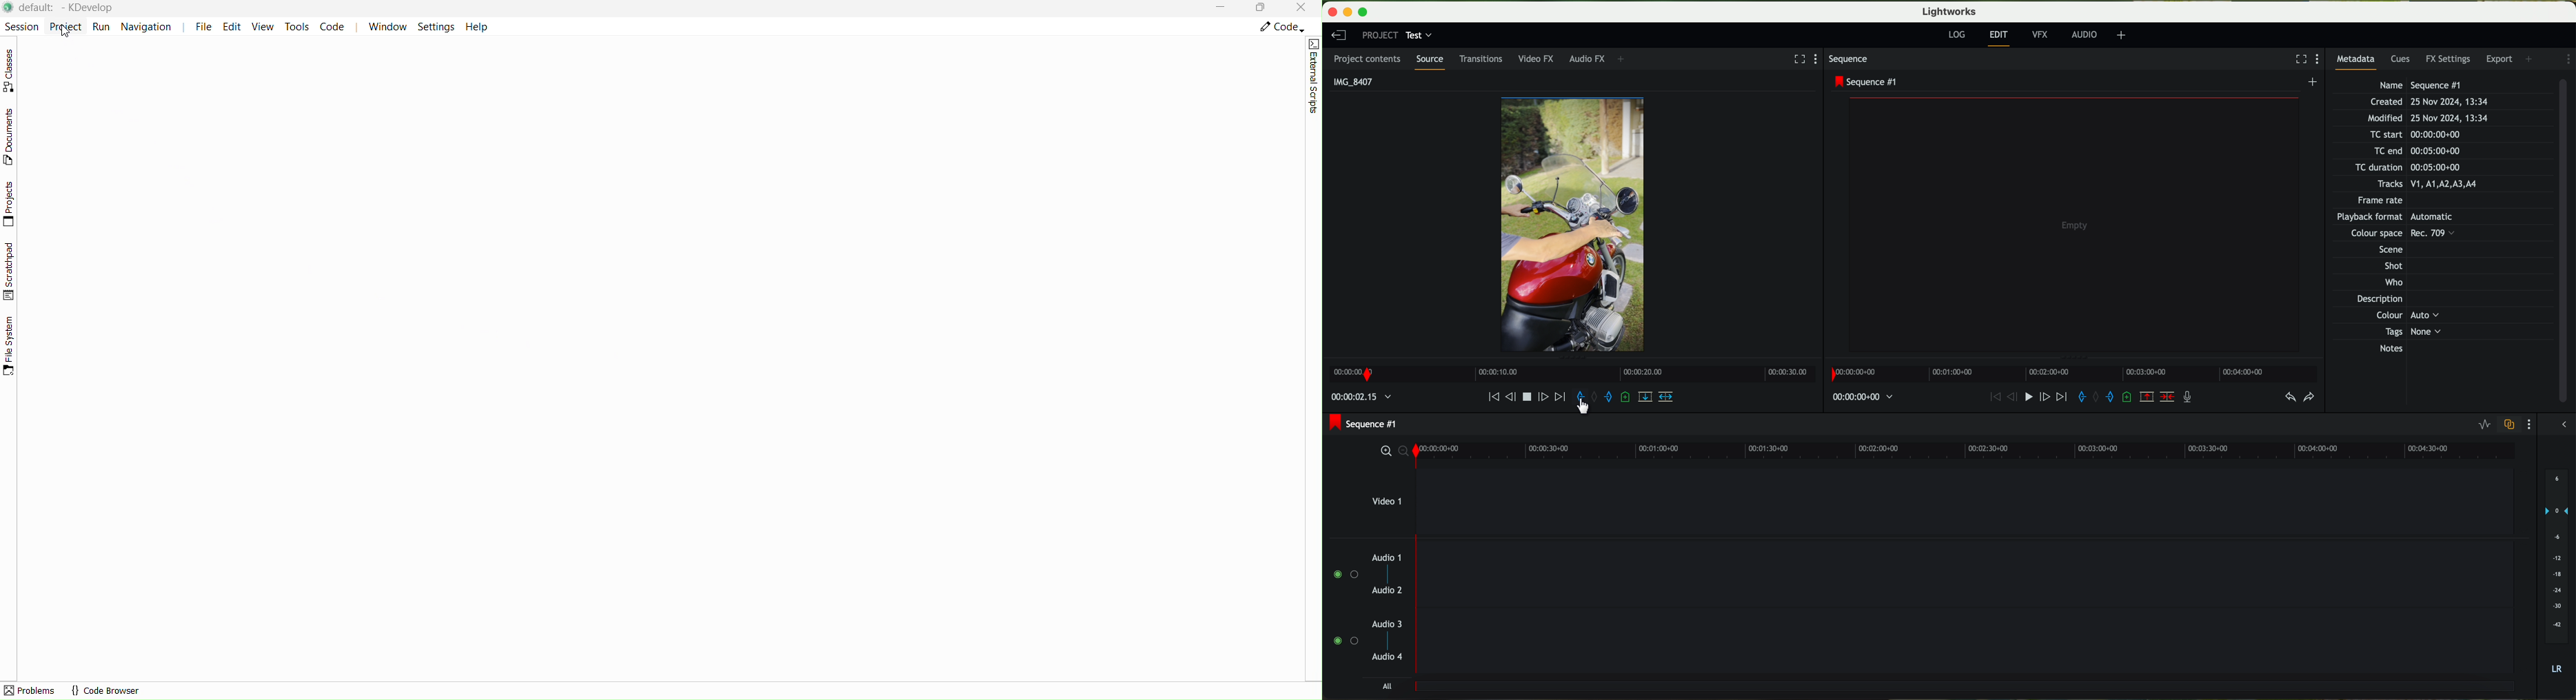  What do you see at coordinates (2309, 398) in the screenshot?
I see `redo` at bounding box center [2309, 398].